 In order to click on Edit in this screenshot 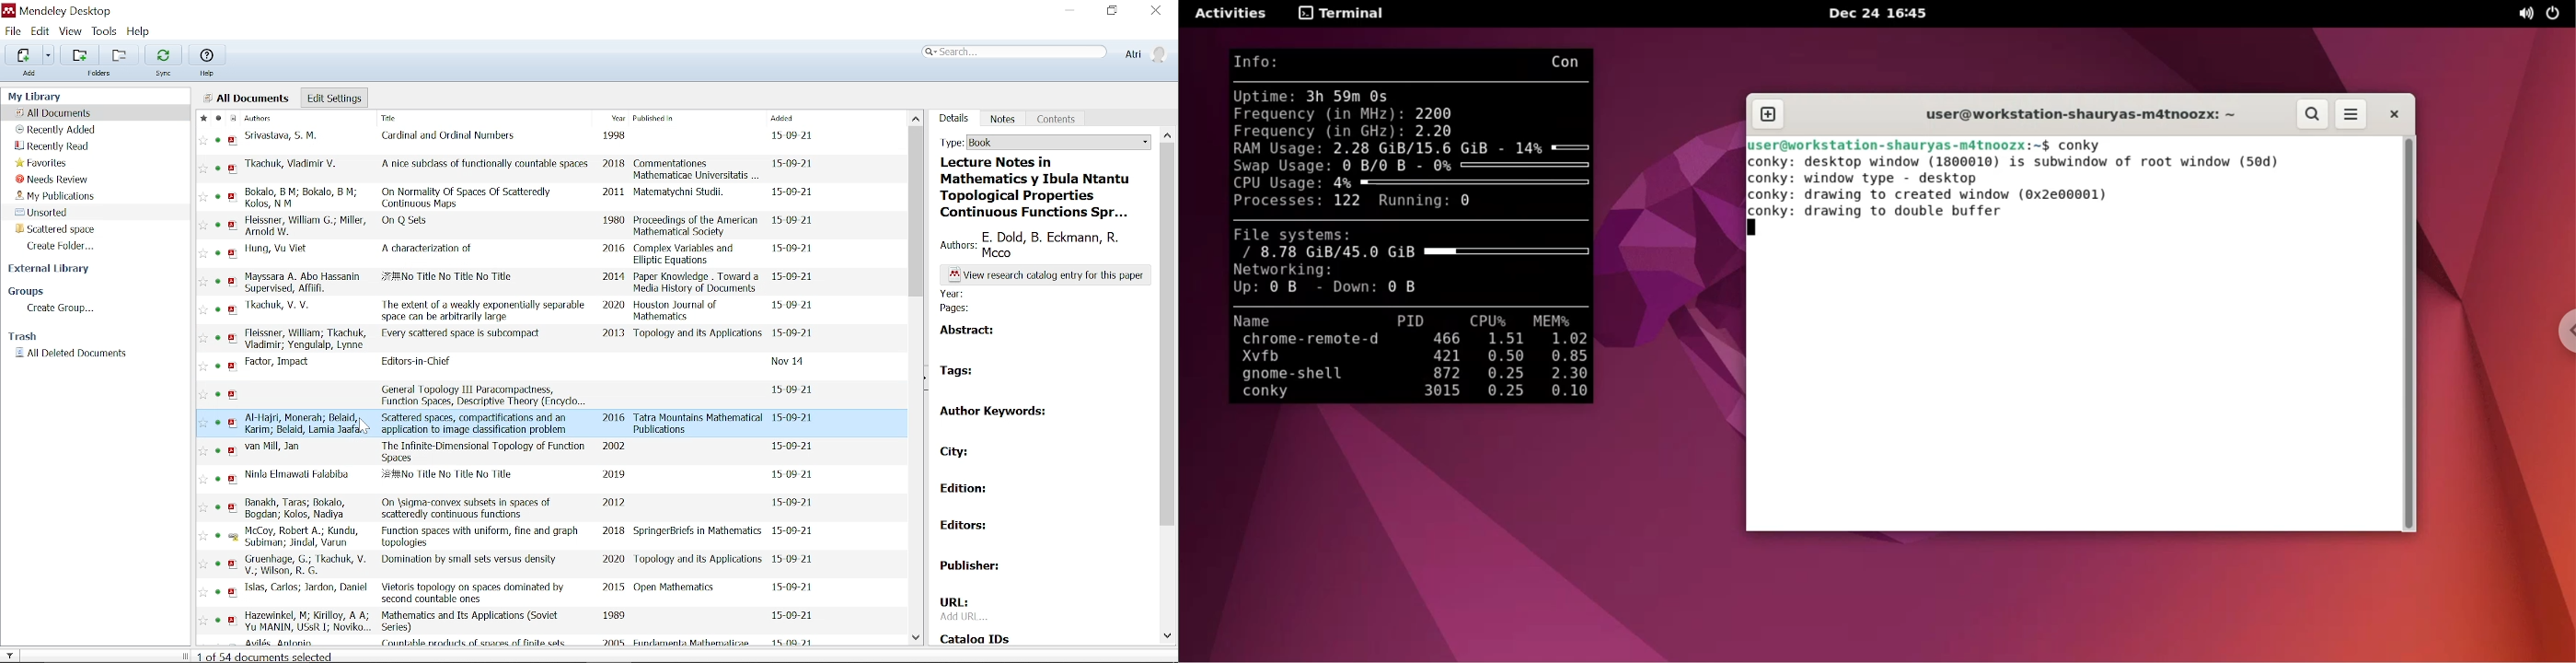, I will do `click(40, 31)`.